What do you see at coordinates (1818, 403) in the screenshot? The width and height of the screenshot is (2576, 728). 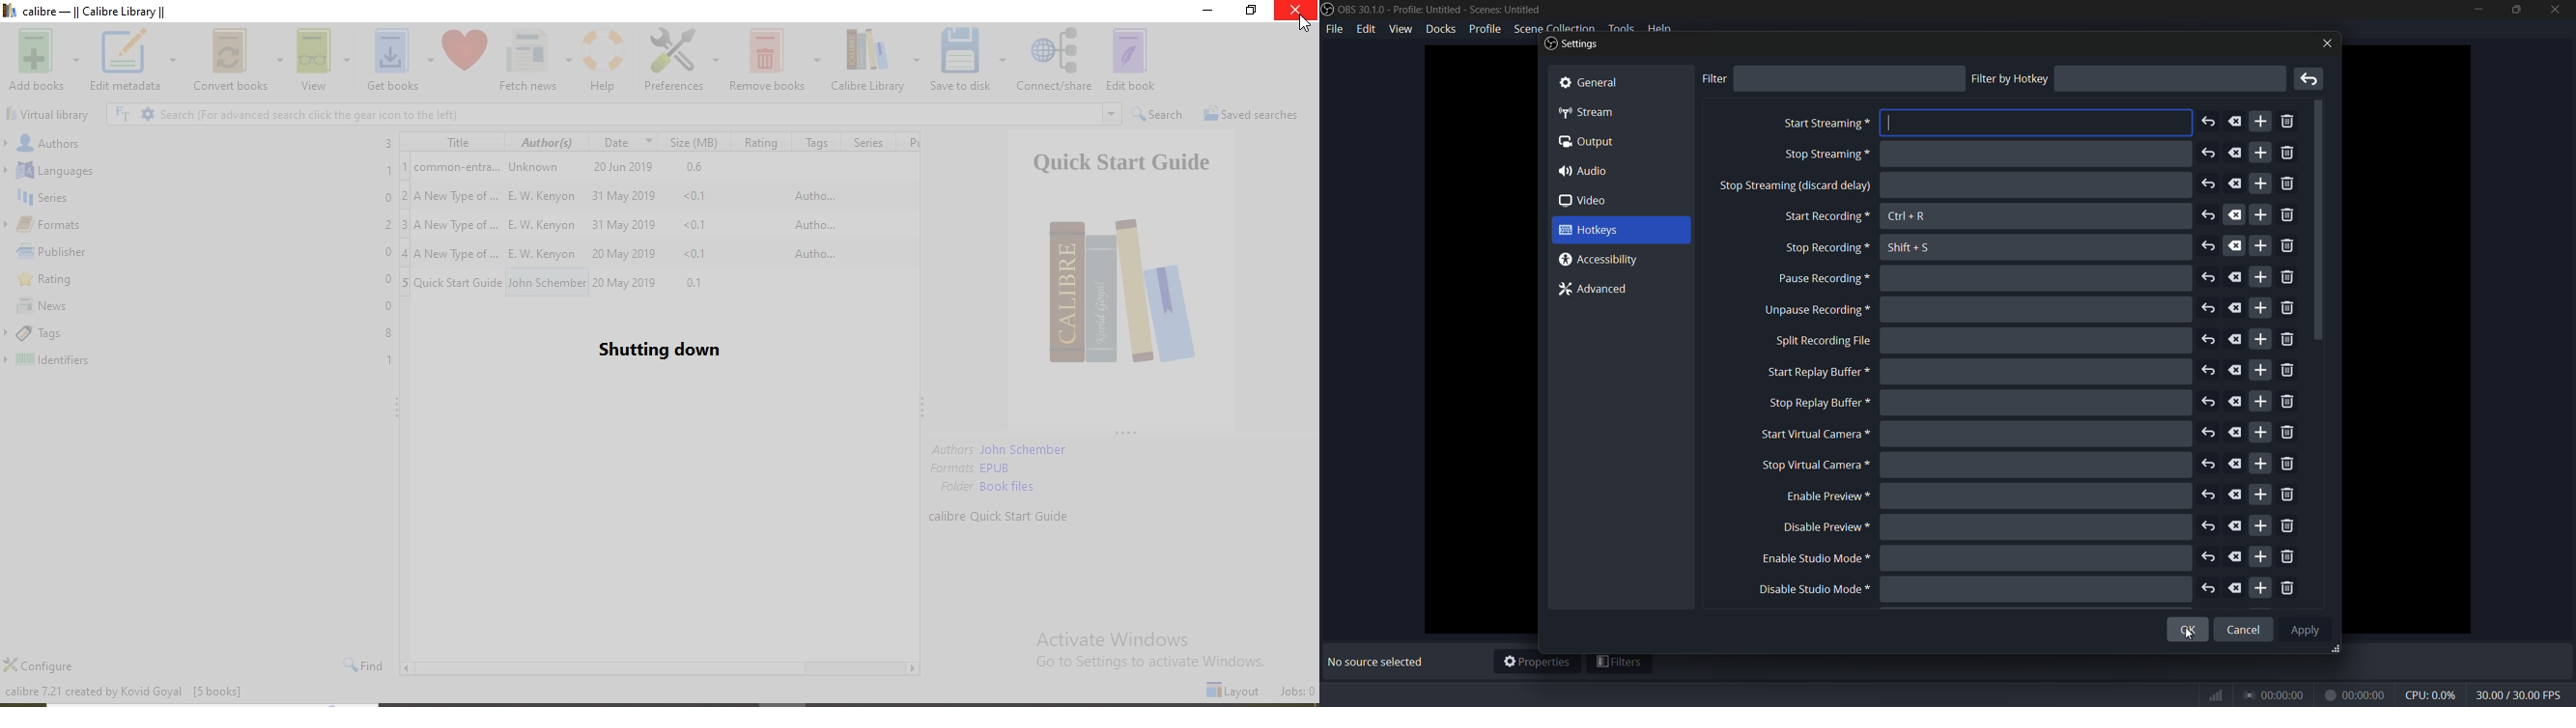 I see `stop replay buffer` at bounding box center [1818, 403].